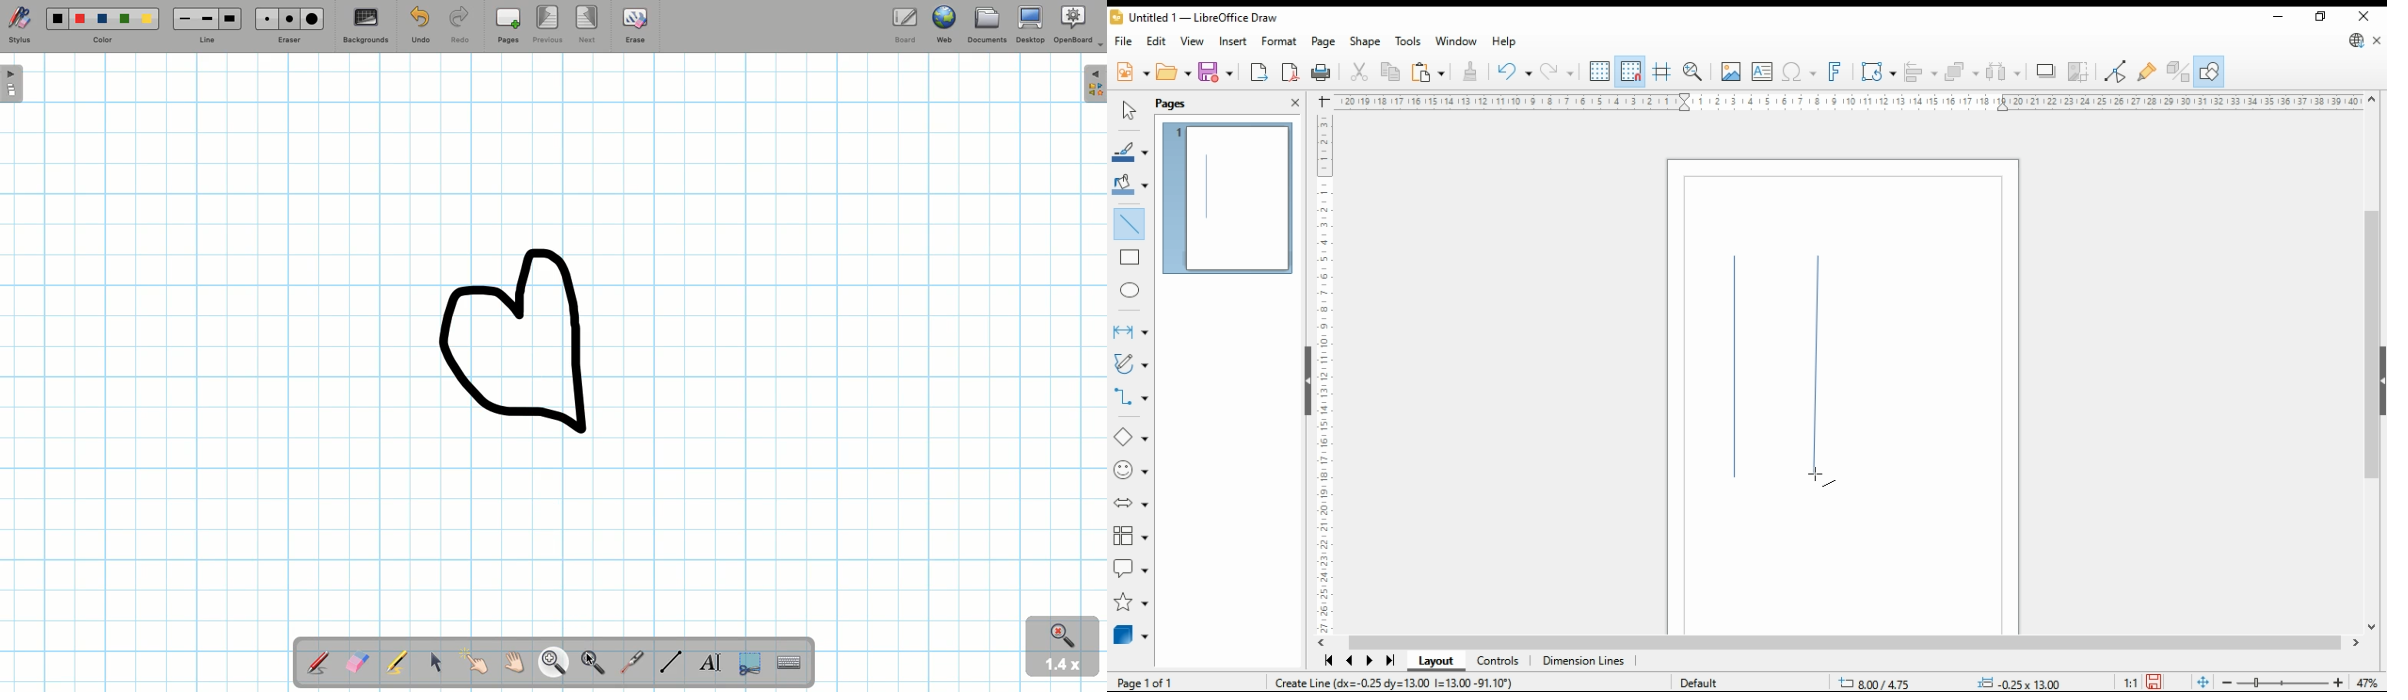  What do you see at coordinates (2177, 71) in the screenshot?
I see `show extrusions` at bounding box center [2177, 71].